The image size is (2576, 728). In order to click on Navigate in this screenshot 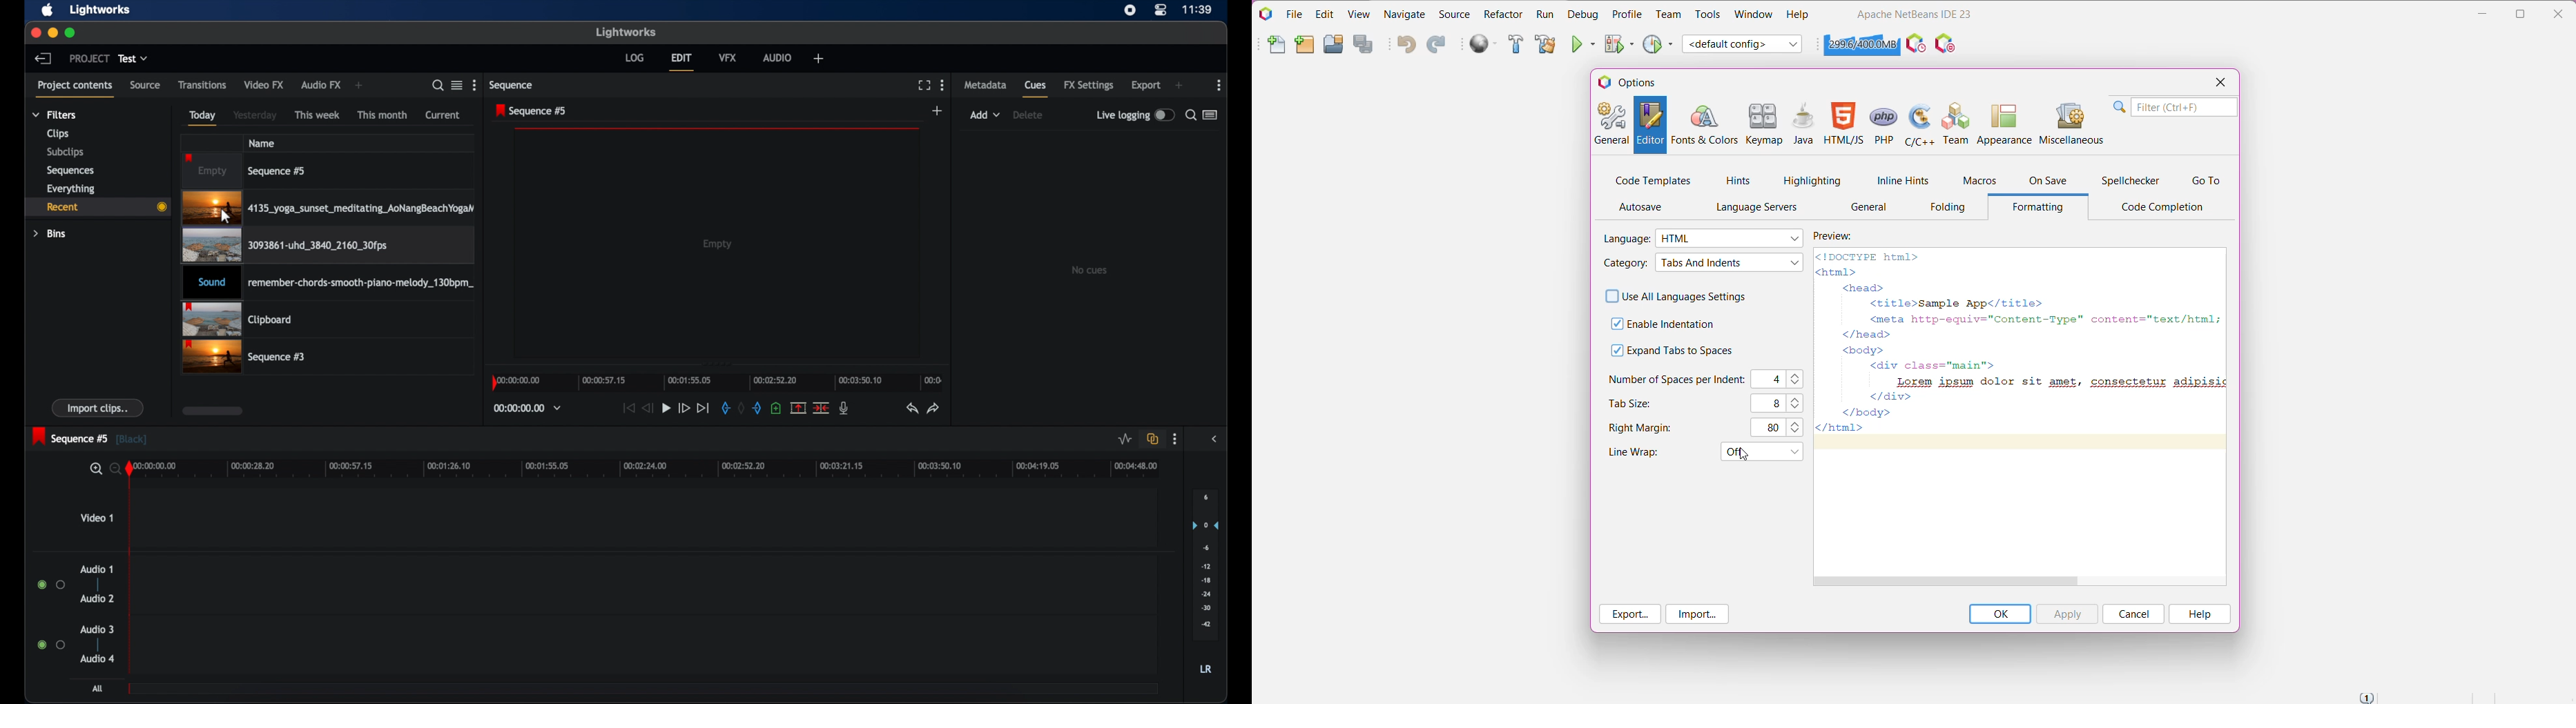, I will do `click(1406, 13)`.